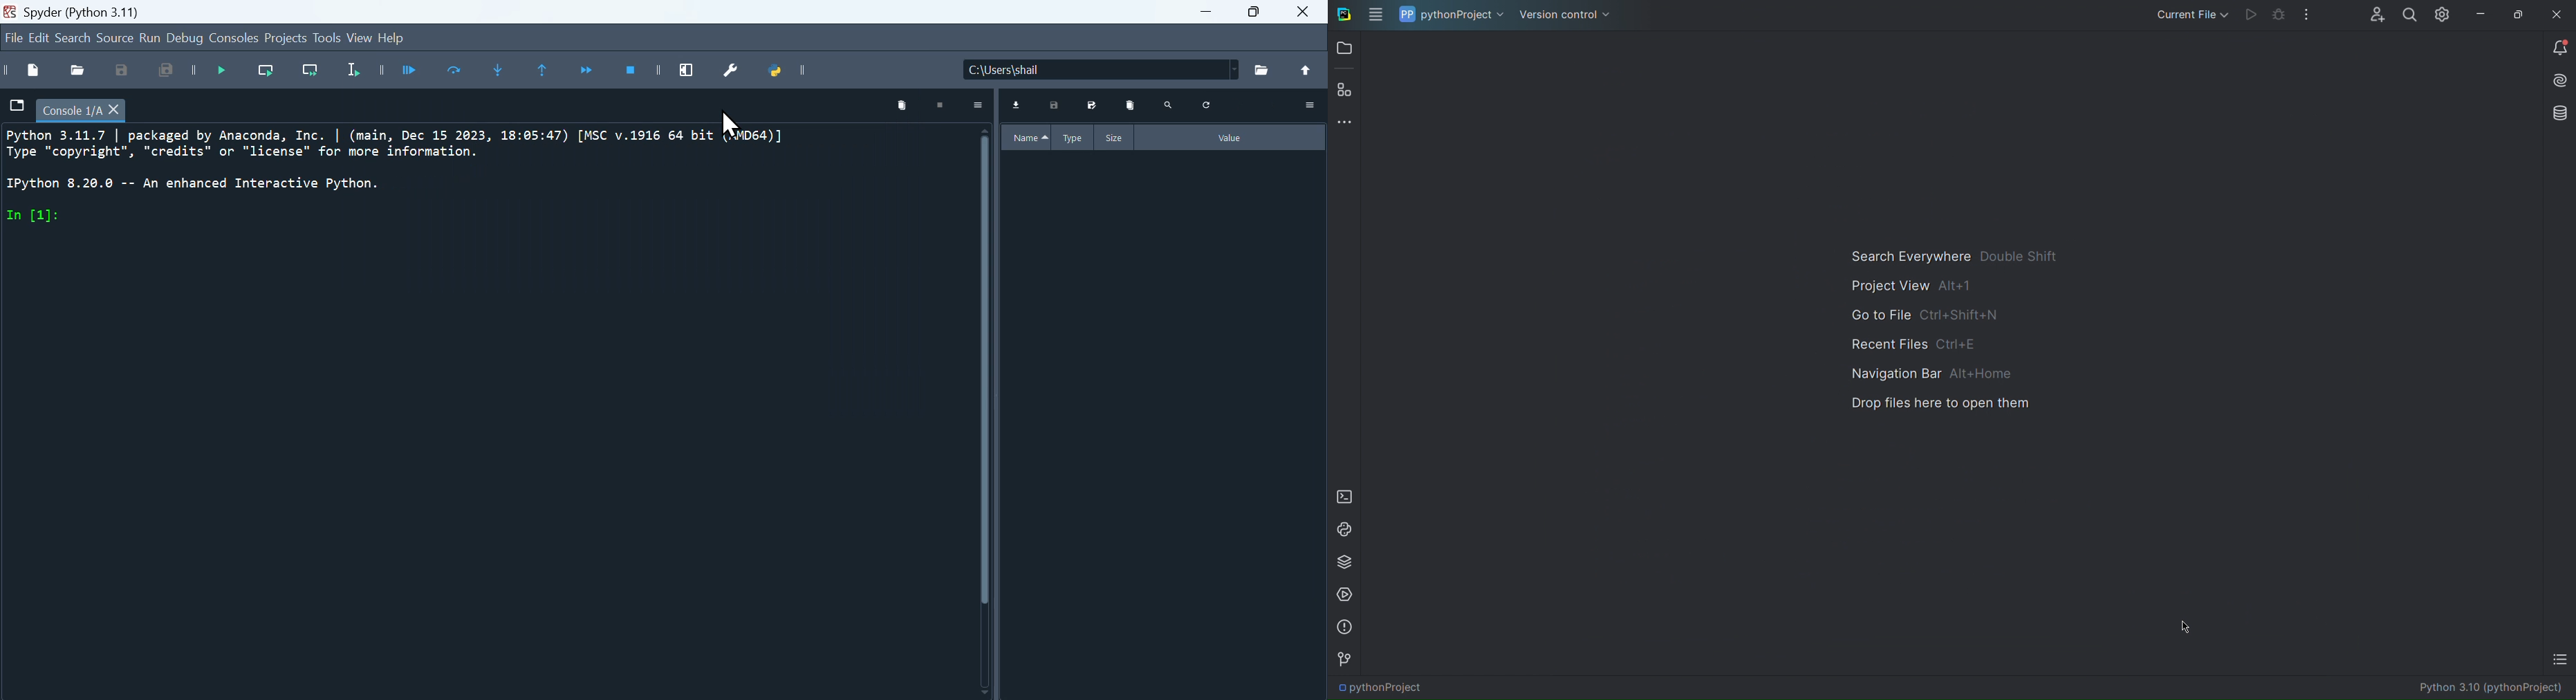 The image size is (2576, 700). Describe the element at coordinates (2497, 688) in the screenshot. I see `Python 3.10 (pythonProject)` at that location.